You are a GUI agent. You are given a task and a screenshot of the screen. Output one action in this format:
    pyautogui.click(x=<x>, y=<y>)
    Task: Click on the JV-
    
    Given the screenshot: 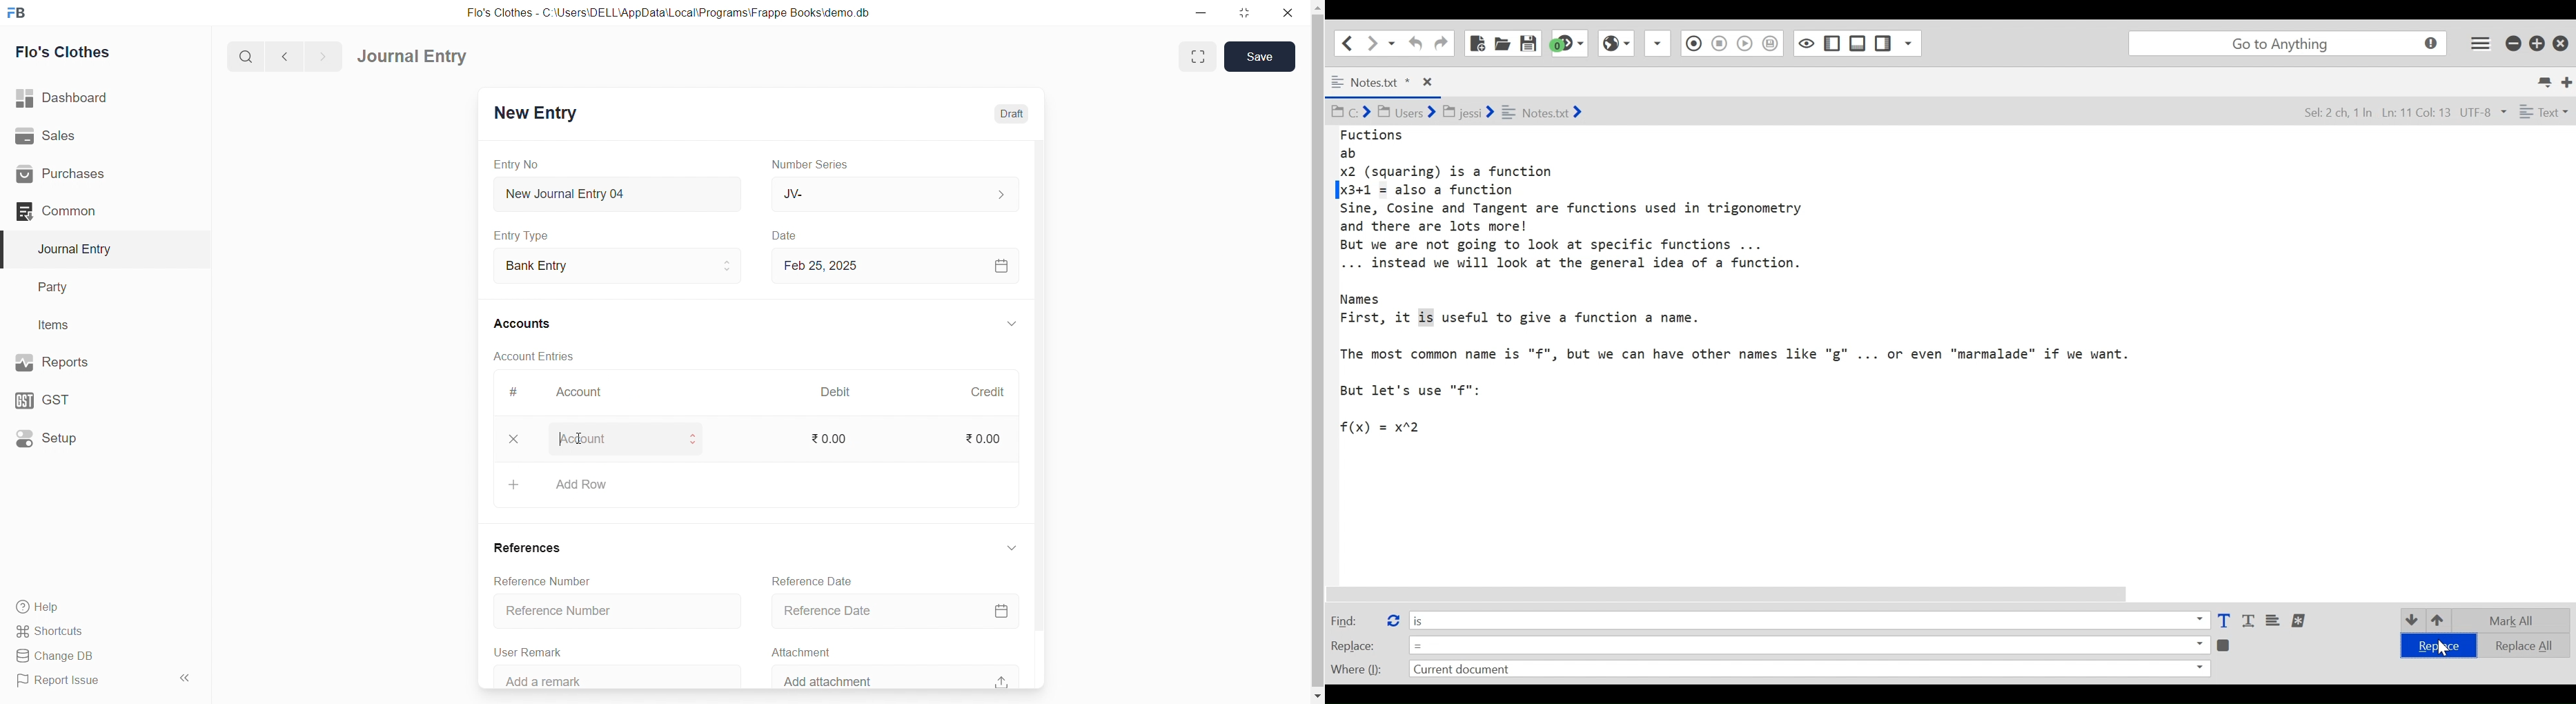 What is the action you would take?
    pyautogui.click(x=900, y=193)
    